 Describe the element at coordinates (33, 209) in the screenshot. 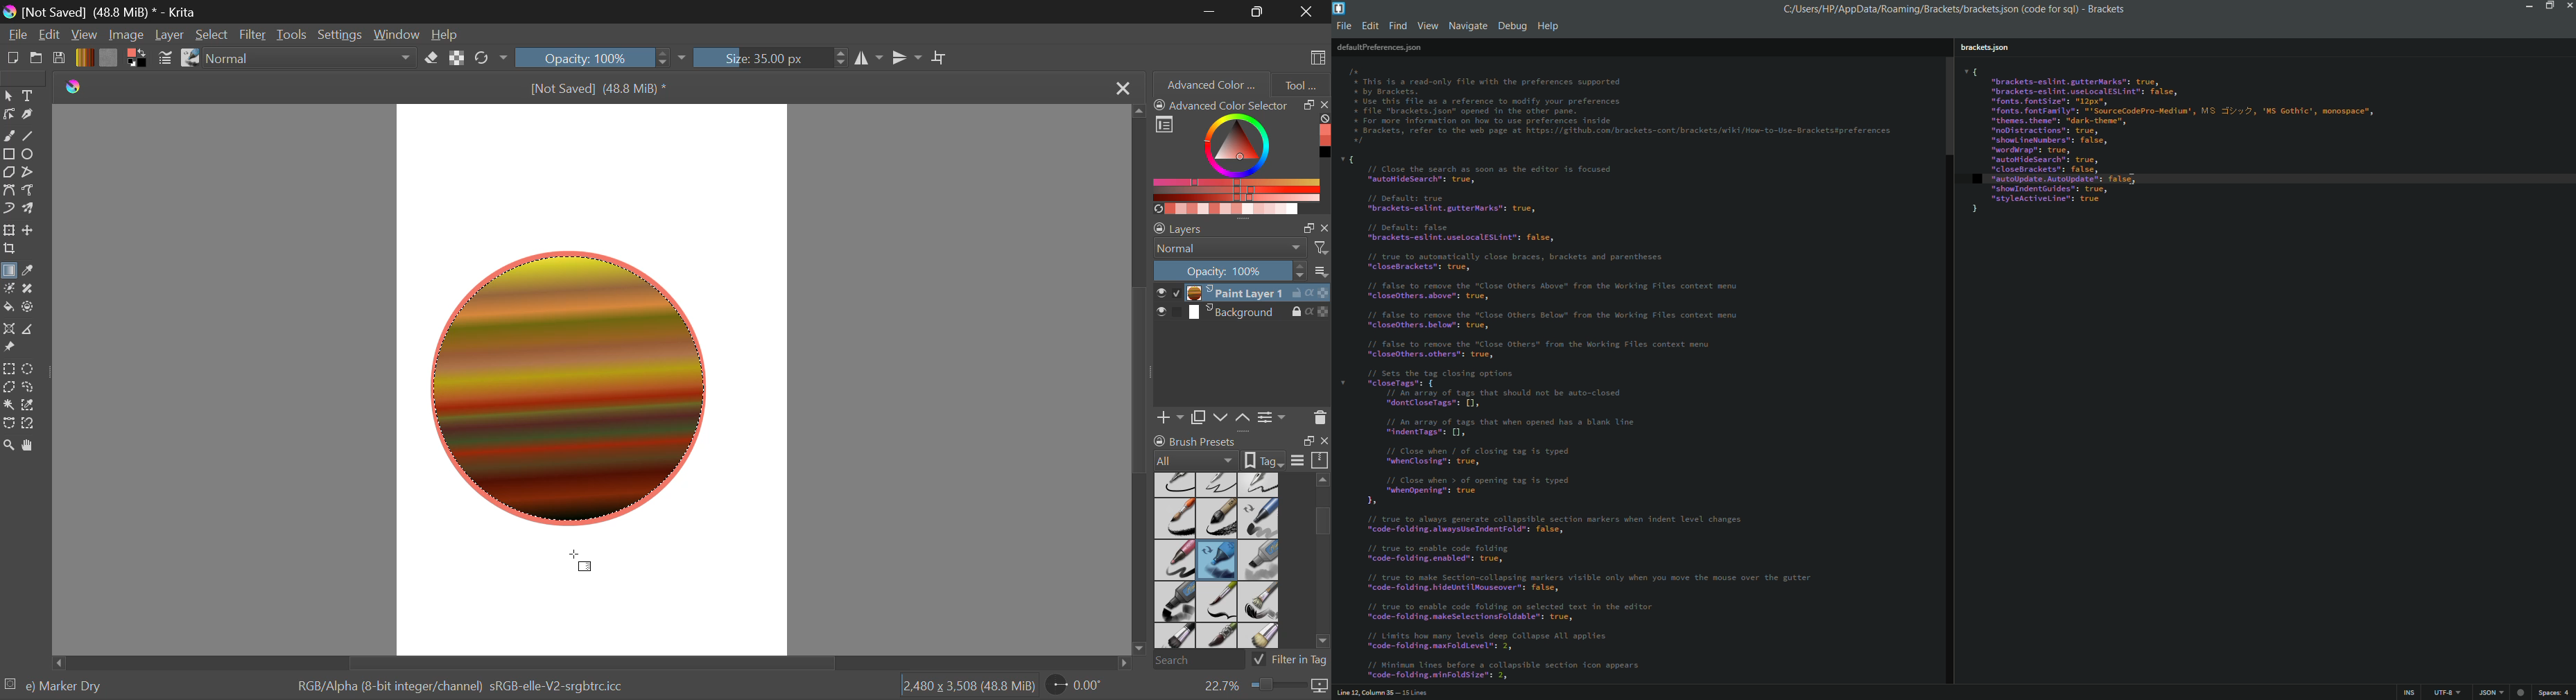

I see `Multibrush Tool` at that location.